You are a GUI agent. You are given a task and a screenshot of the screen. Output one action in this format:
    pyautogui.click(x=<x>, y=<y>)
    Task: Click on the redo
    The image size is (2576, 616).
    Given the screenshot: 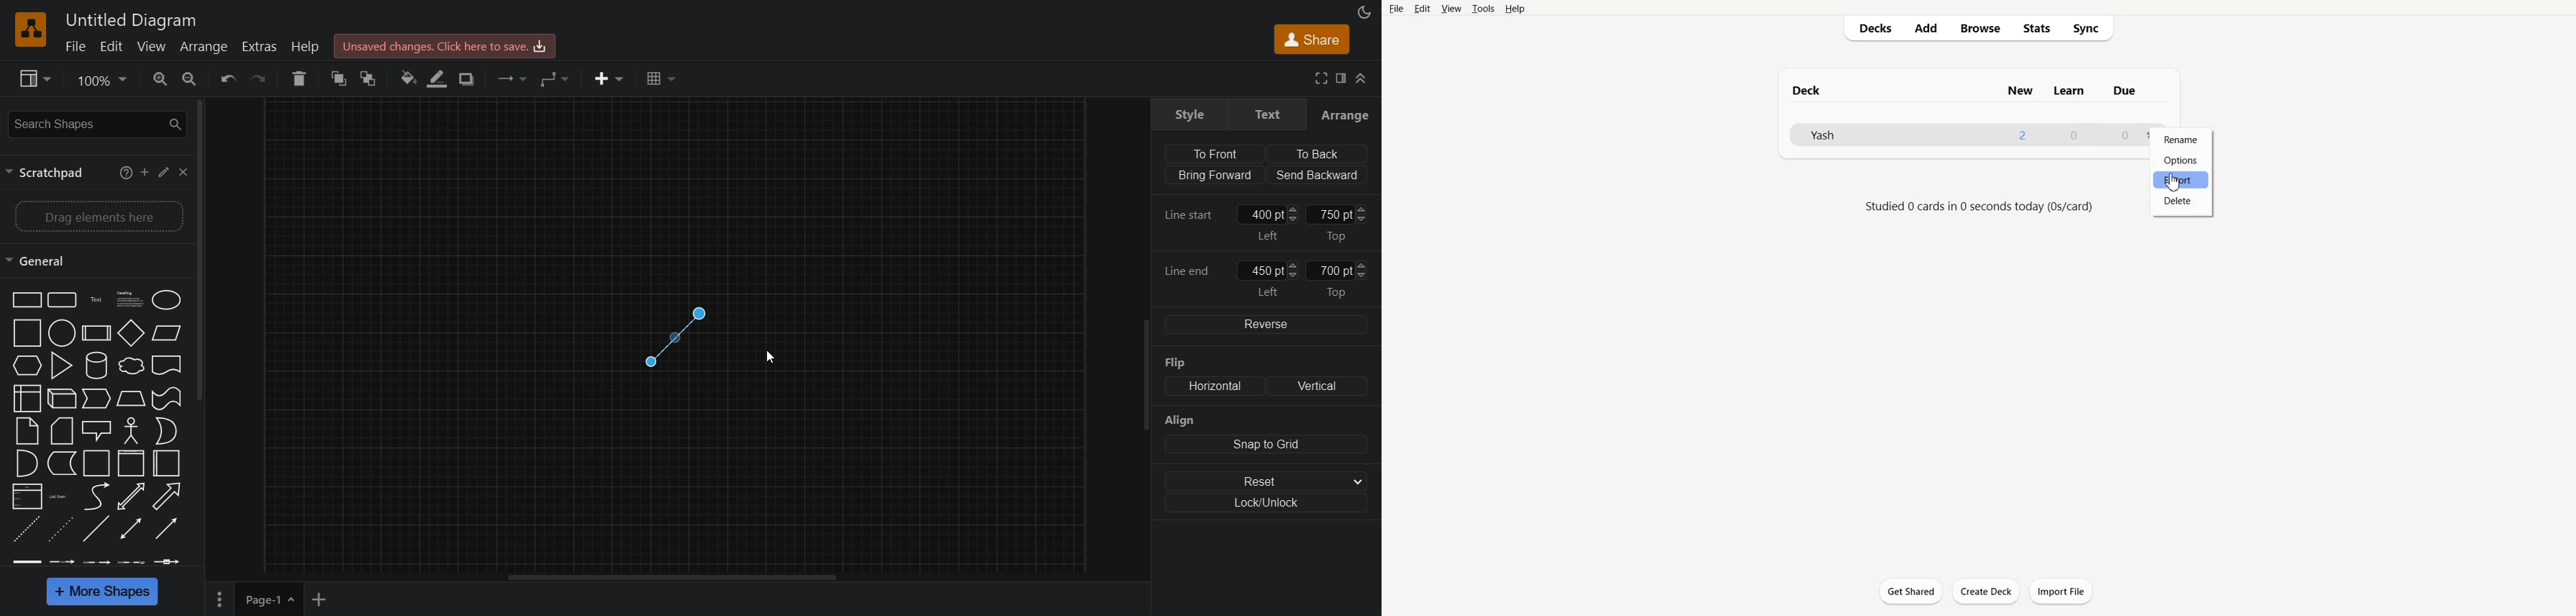 What is the action you would take?
    pyautogui.click(x=265, y=79)
    